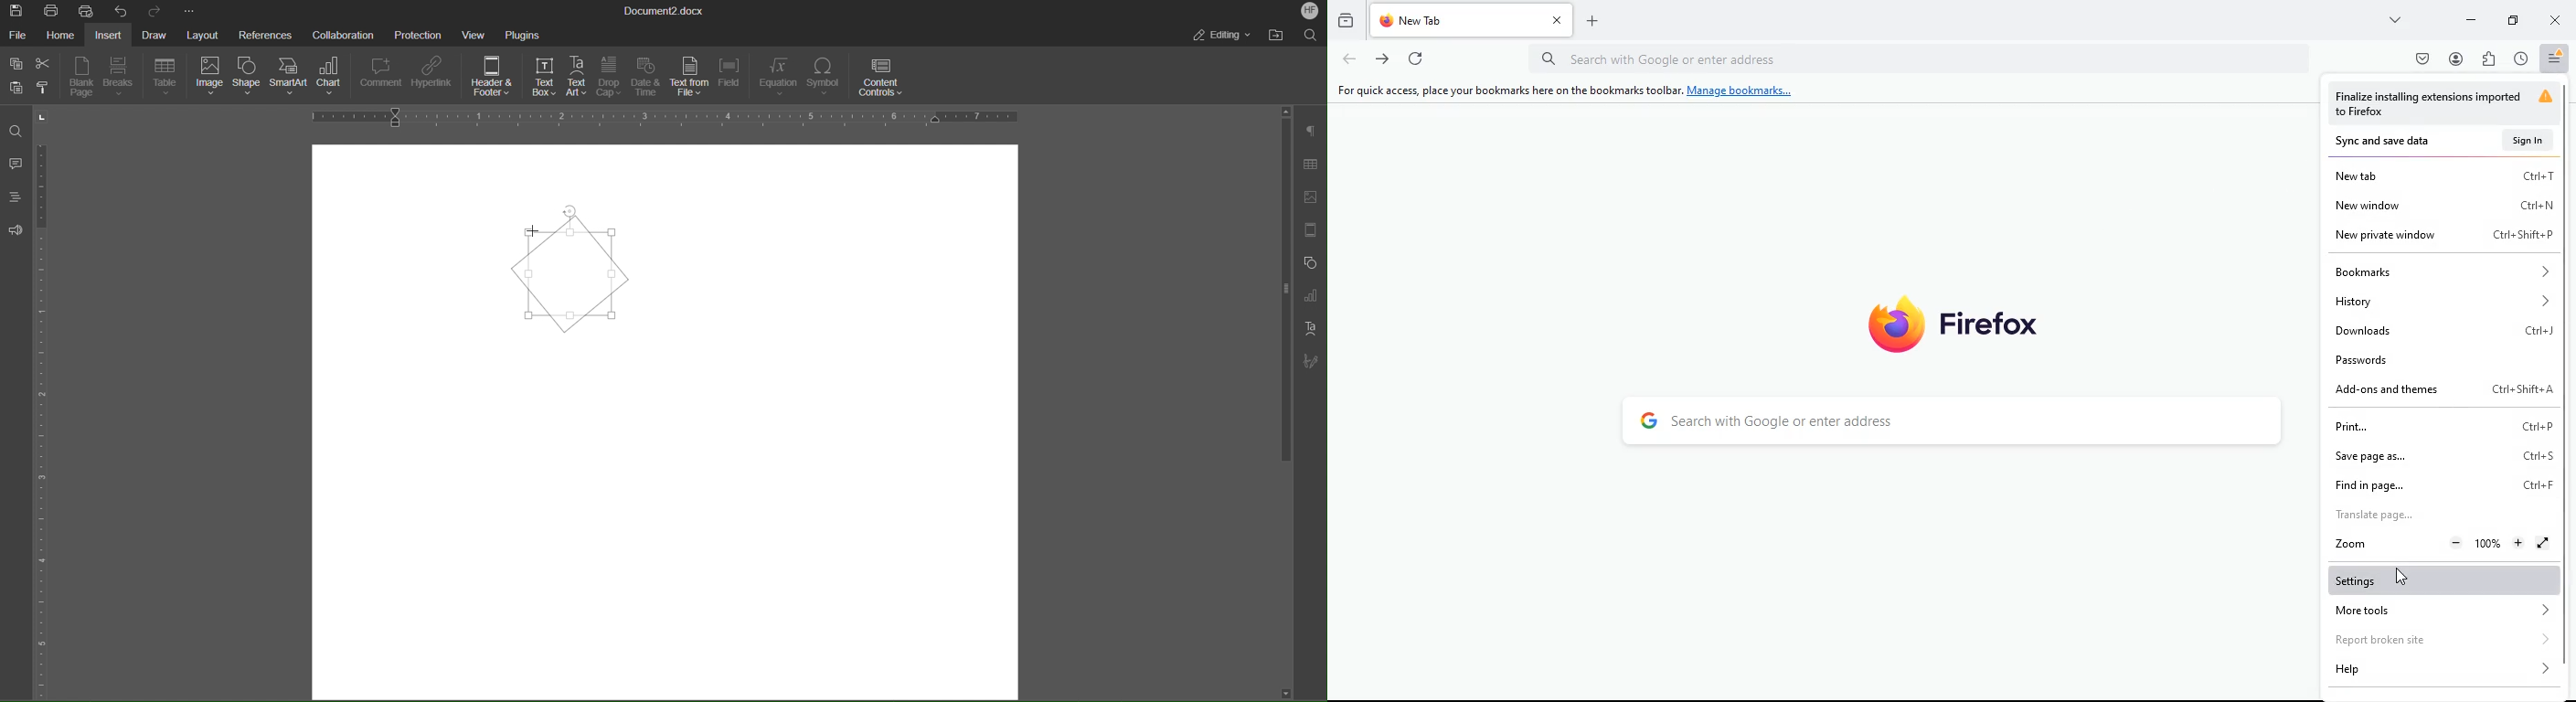 The image size is (2576, 728). Describe the element at coordinates (1566, 90) in the screenshot. I see `For quick access, place your bookmarks here on the bookmarks toolbar. Manage bookmarks.` at that location.